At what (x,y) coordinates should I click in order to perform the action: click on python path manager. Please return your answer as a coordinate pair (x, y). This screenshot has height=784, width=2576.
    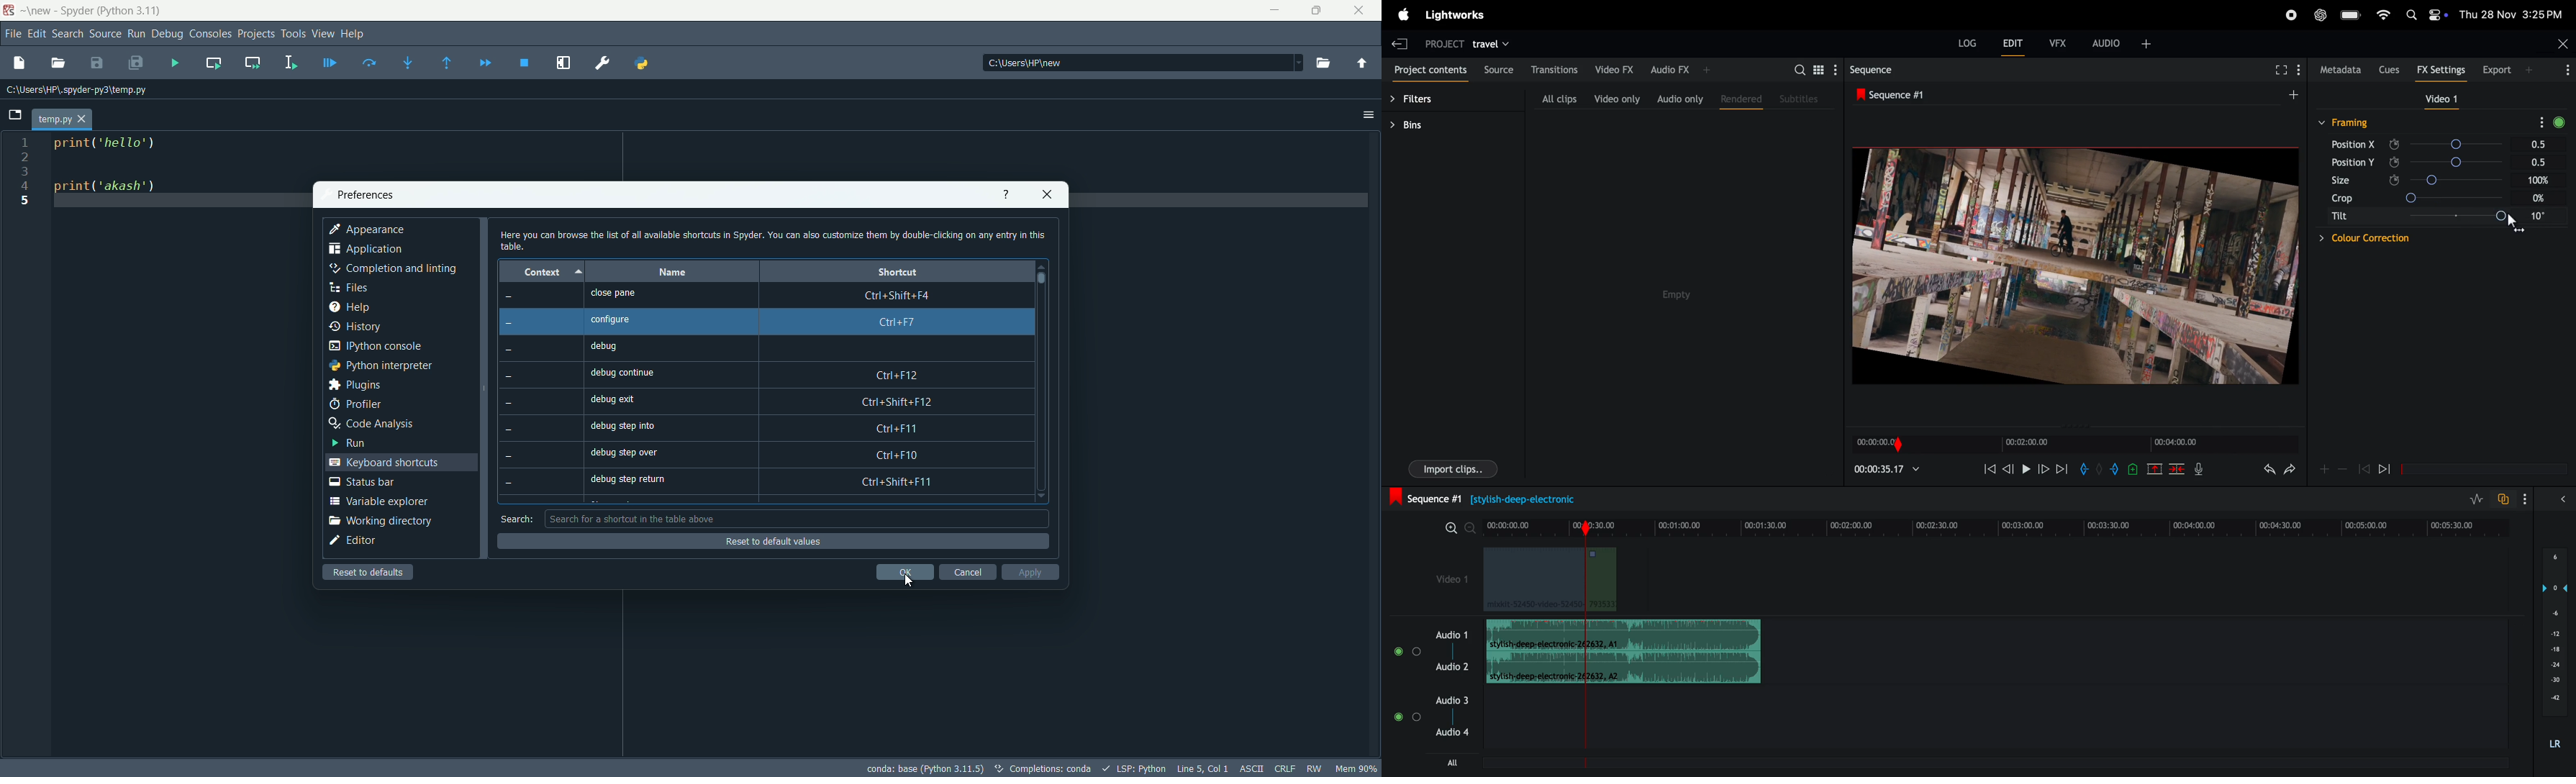
    Looking at the image, I should click on (644, 62).